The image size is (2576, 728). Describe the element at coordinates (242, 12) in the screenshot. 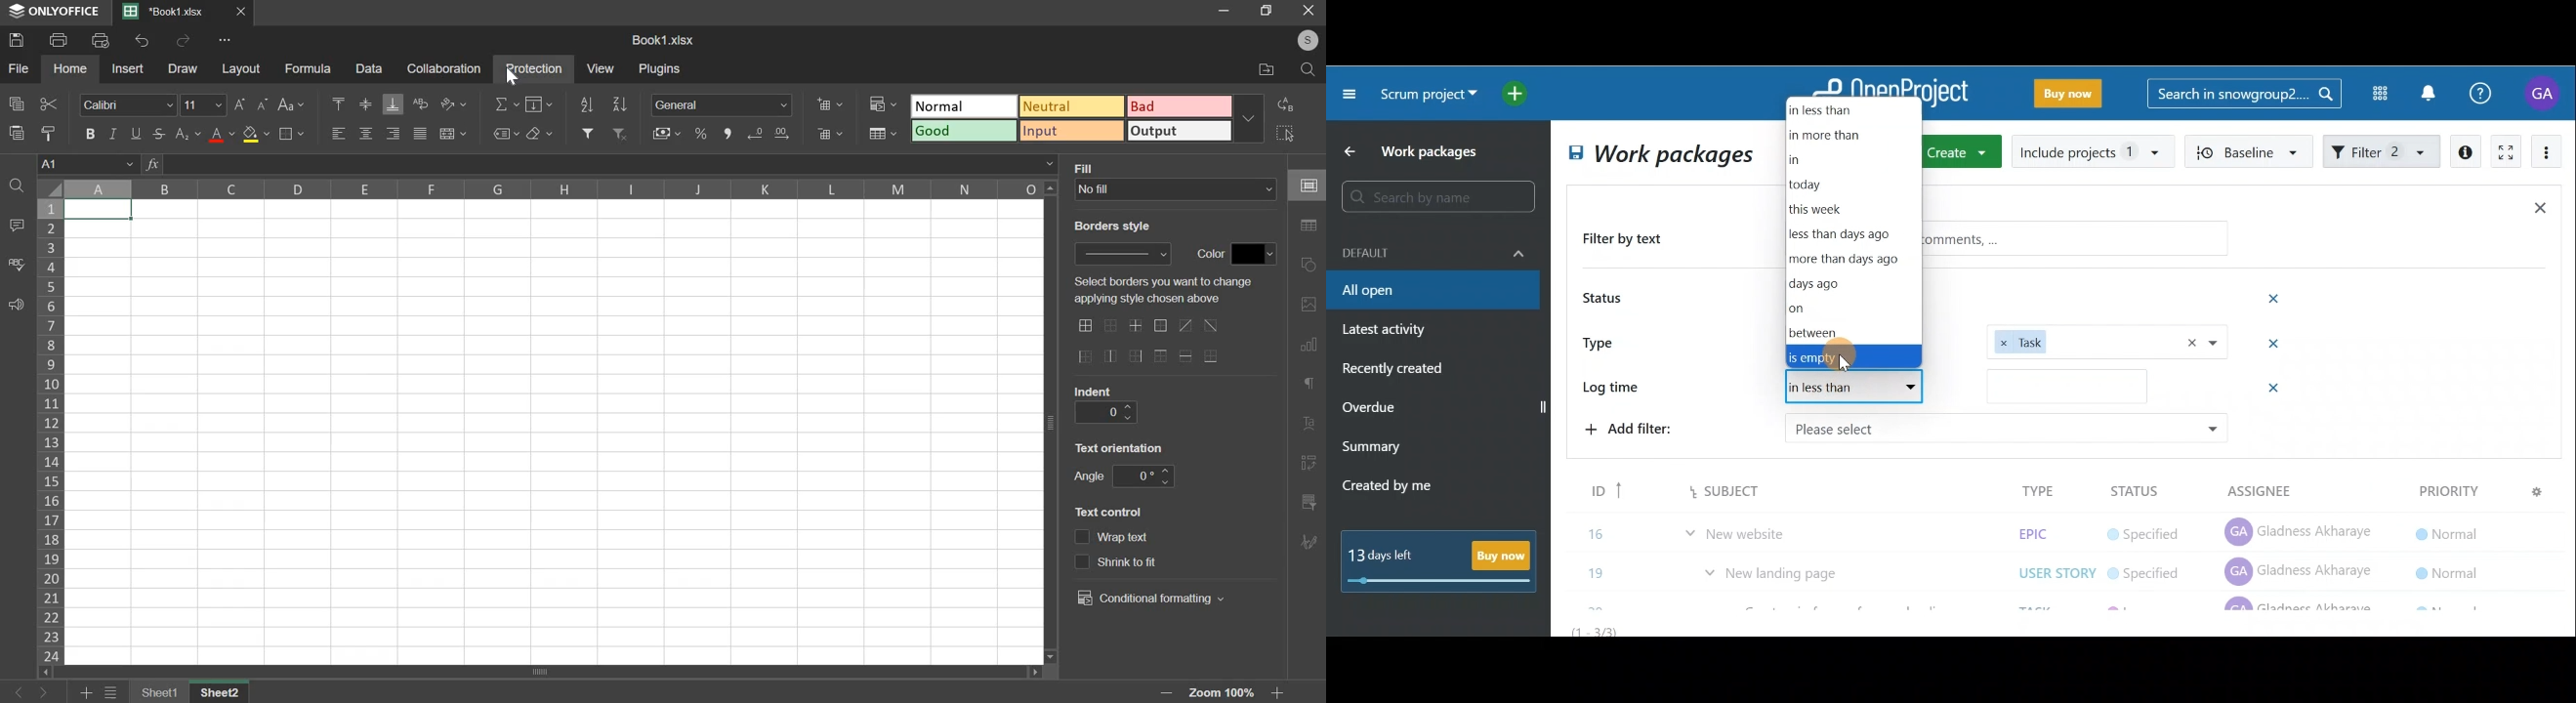

I see `Close ` at that location.